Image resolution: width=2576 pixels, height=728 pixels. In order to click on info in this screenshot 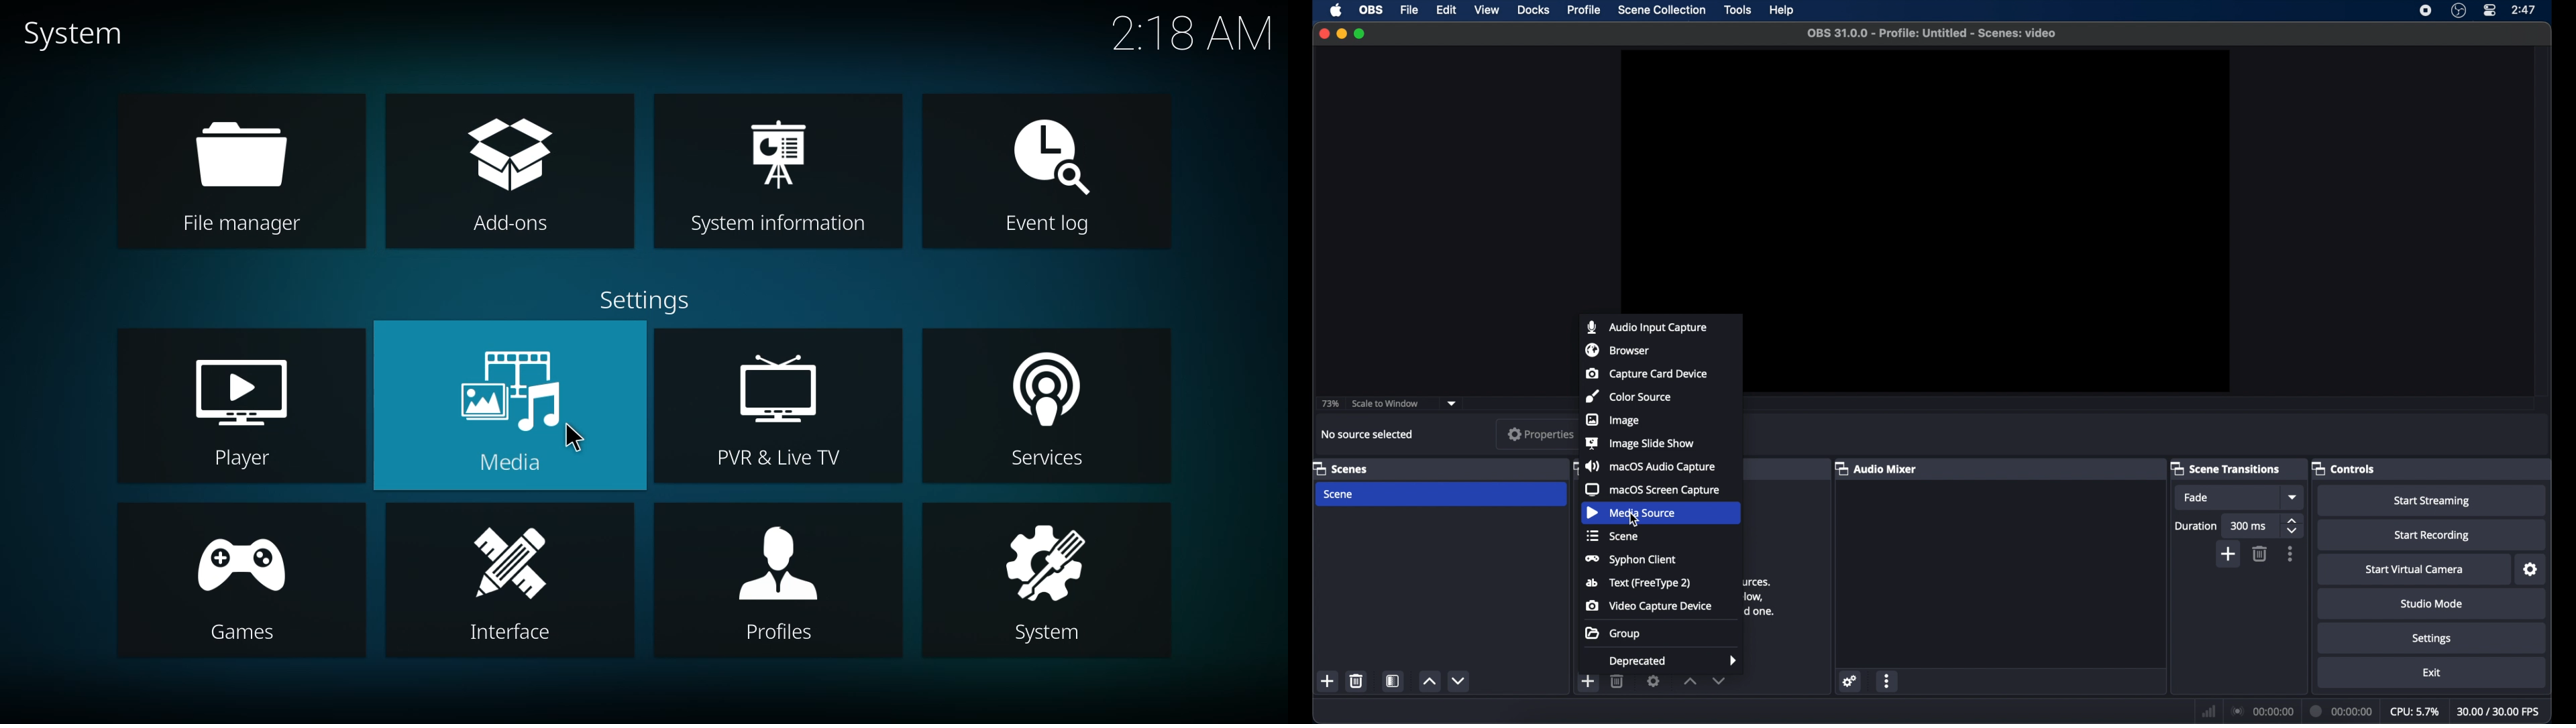, I will do `click(1762, 597)`.